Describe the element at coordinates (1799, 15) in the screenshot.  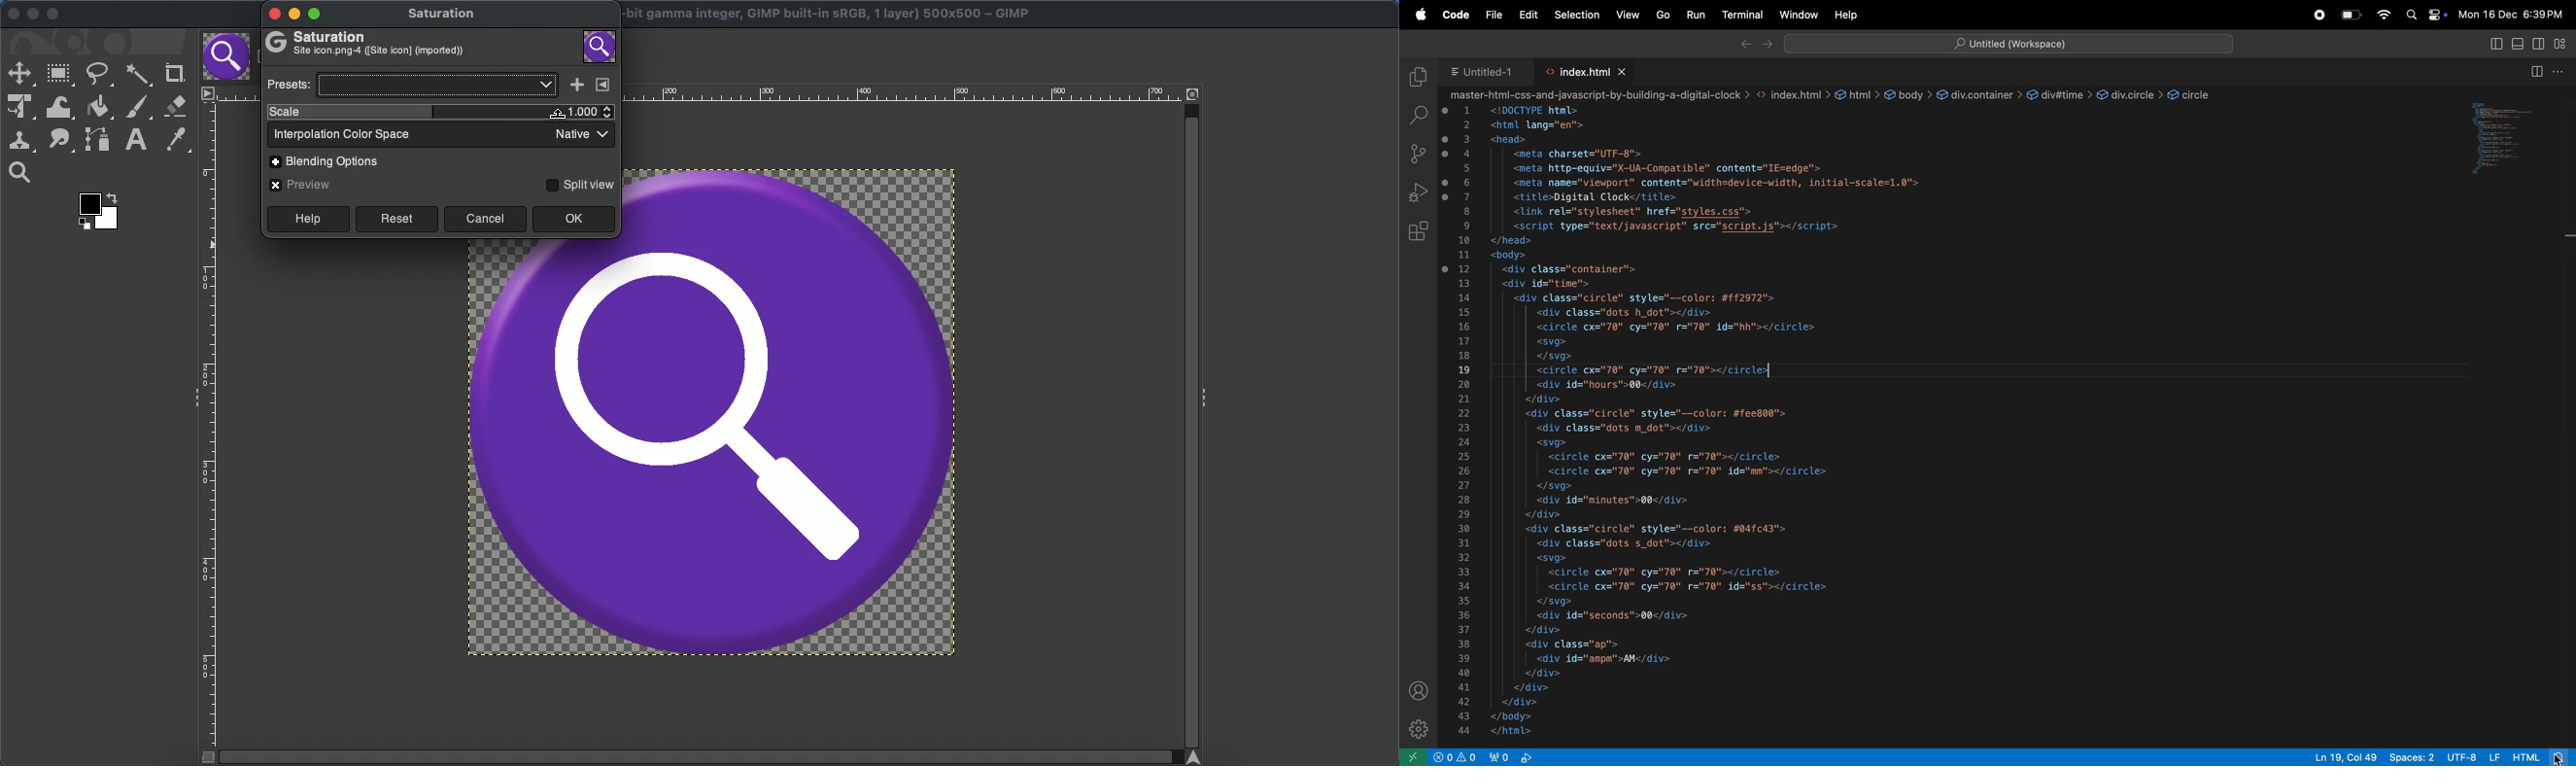
I see `windows` at that location.